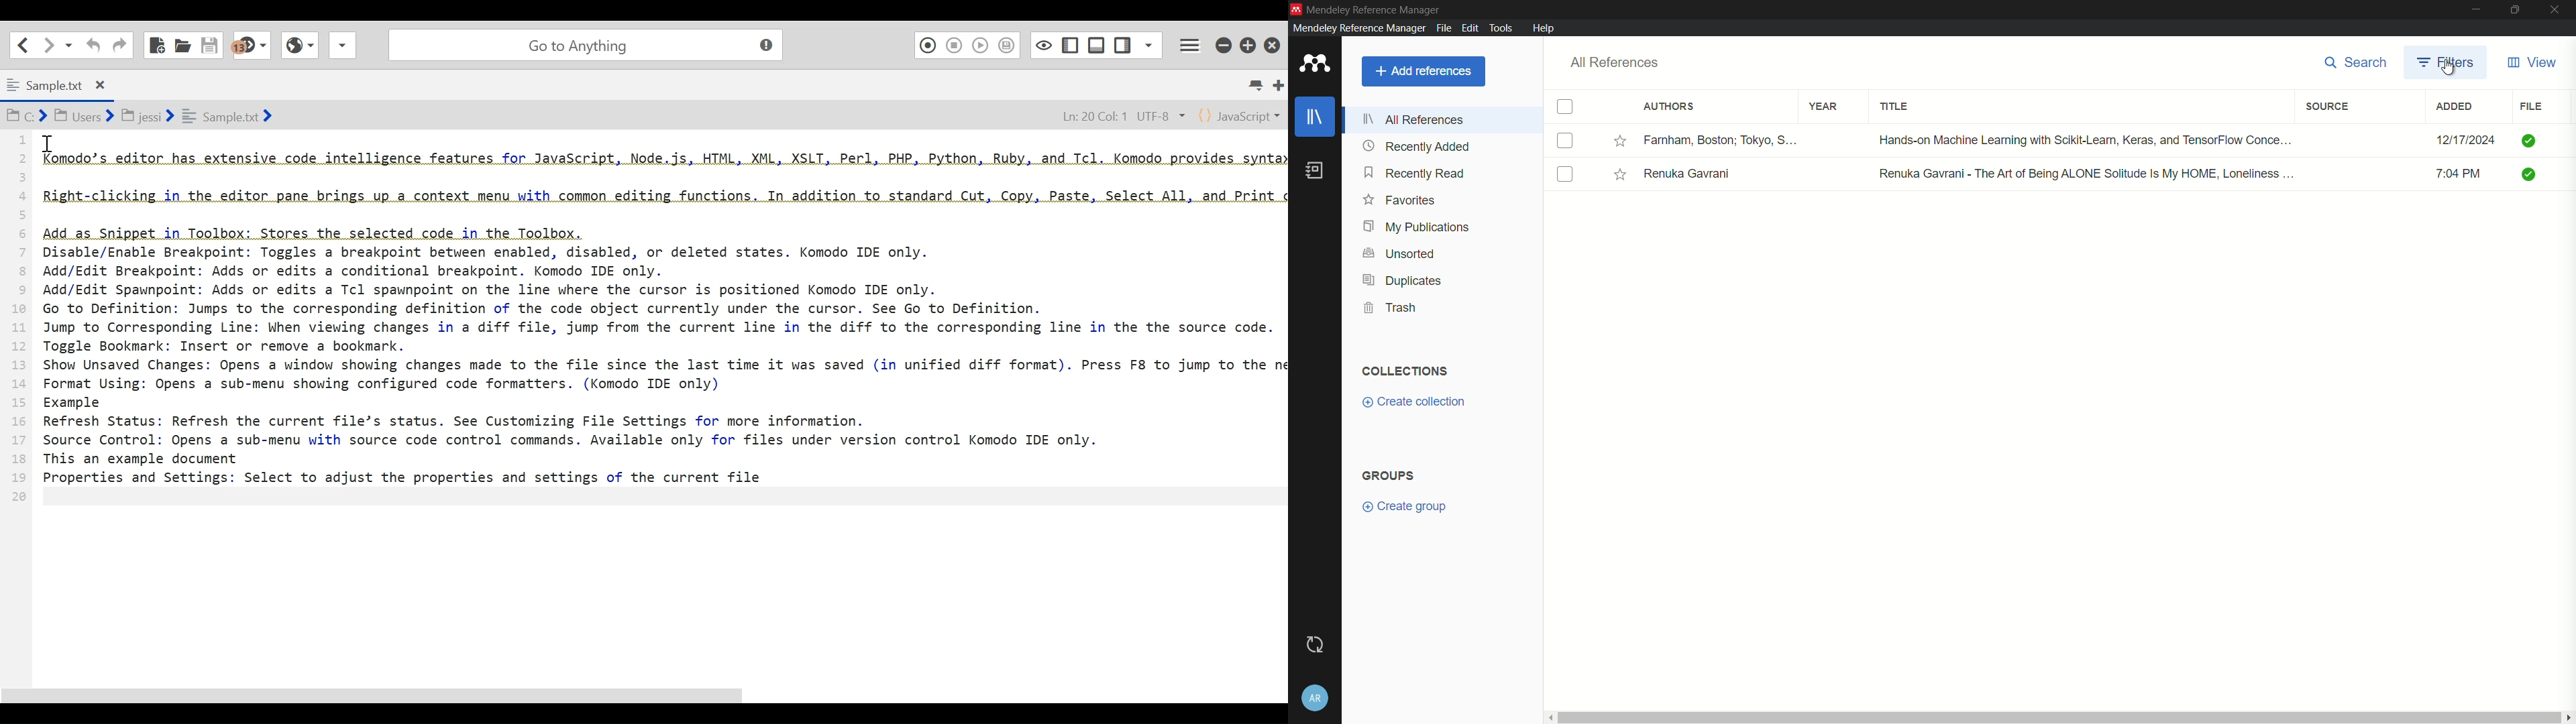 This screenshot has height=728, width=2576. What do you see at coordinates (2476, 9) in the screenshot?
I see `minimize` at bounding box center [2476, 9].